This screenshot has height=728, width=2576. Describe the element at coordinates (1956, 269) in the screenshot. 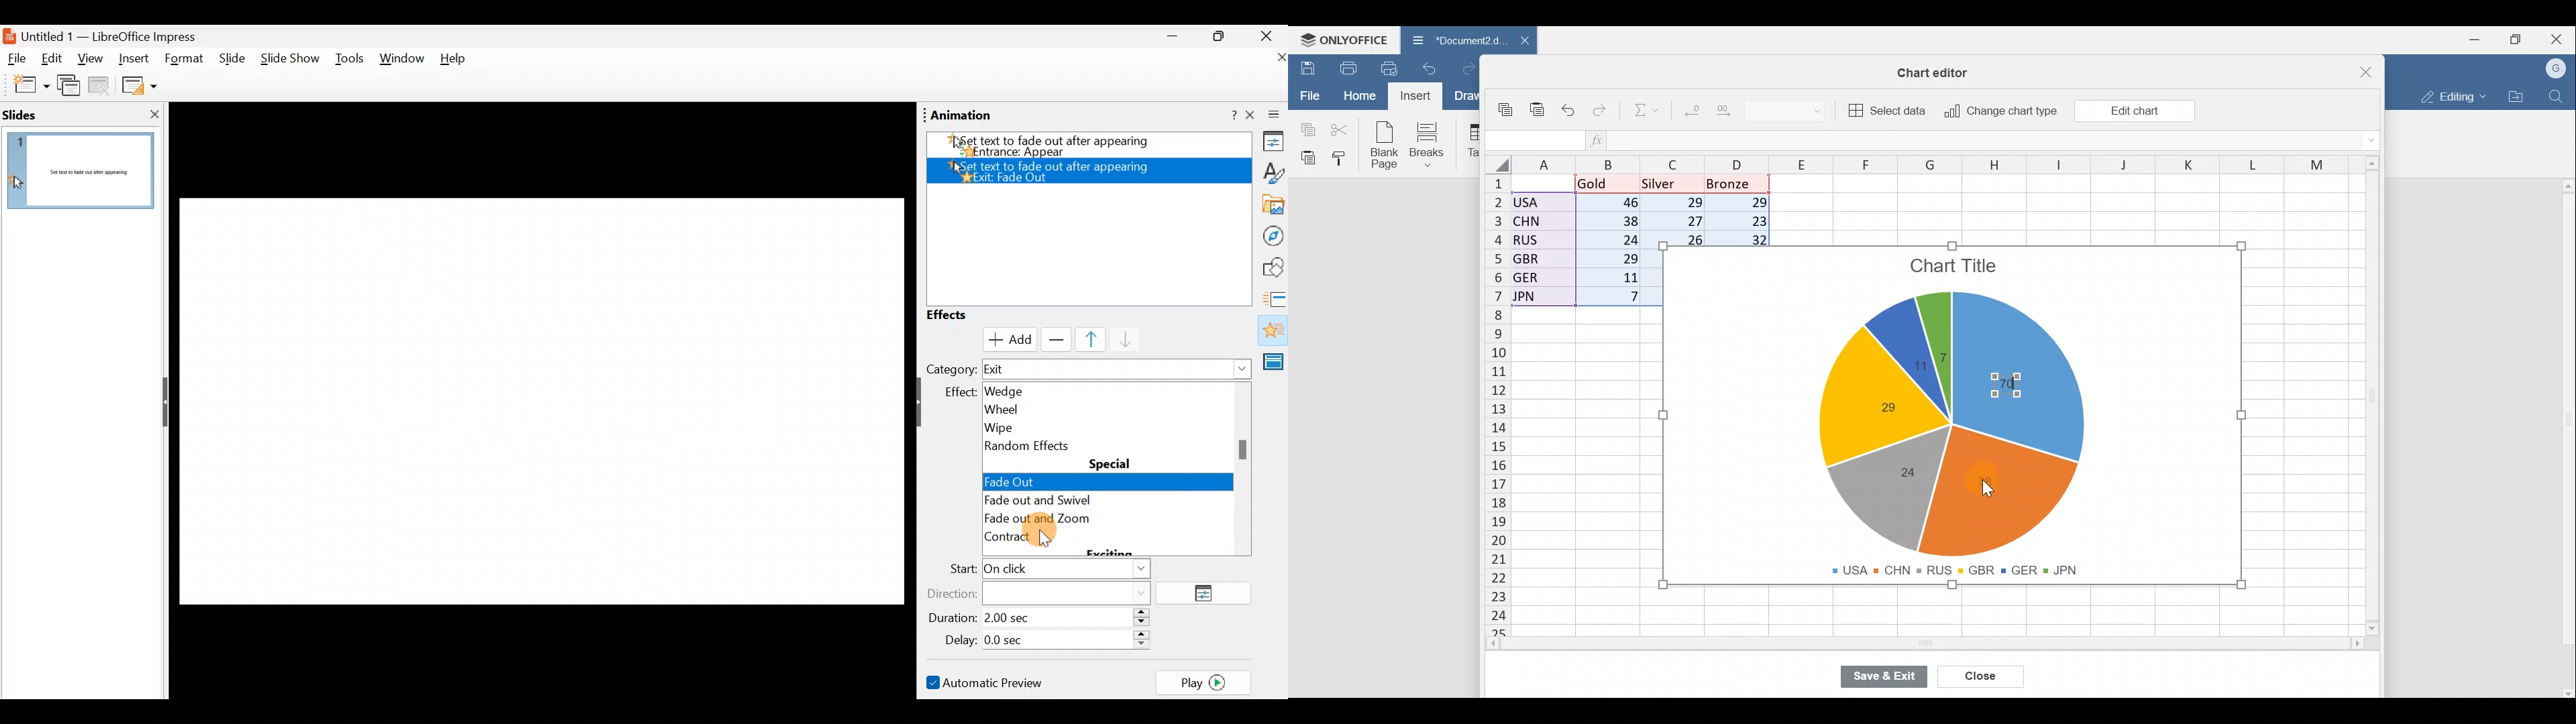

I see `Chart title` at that location.